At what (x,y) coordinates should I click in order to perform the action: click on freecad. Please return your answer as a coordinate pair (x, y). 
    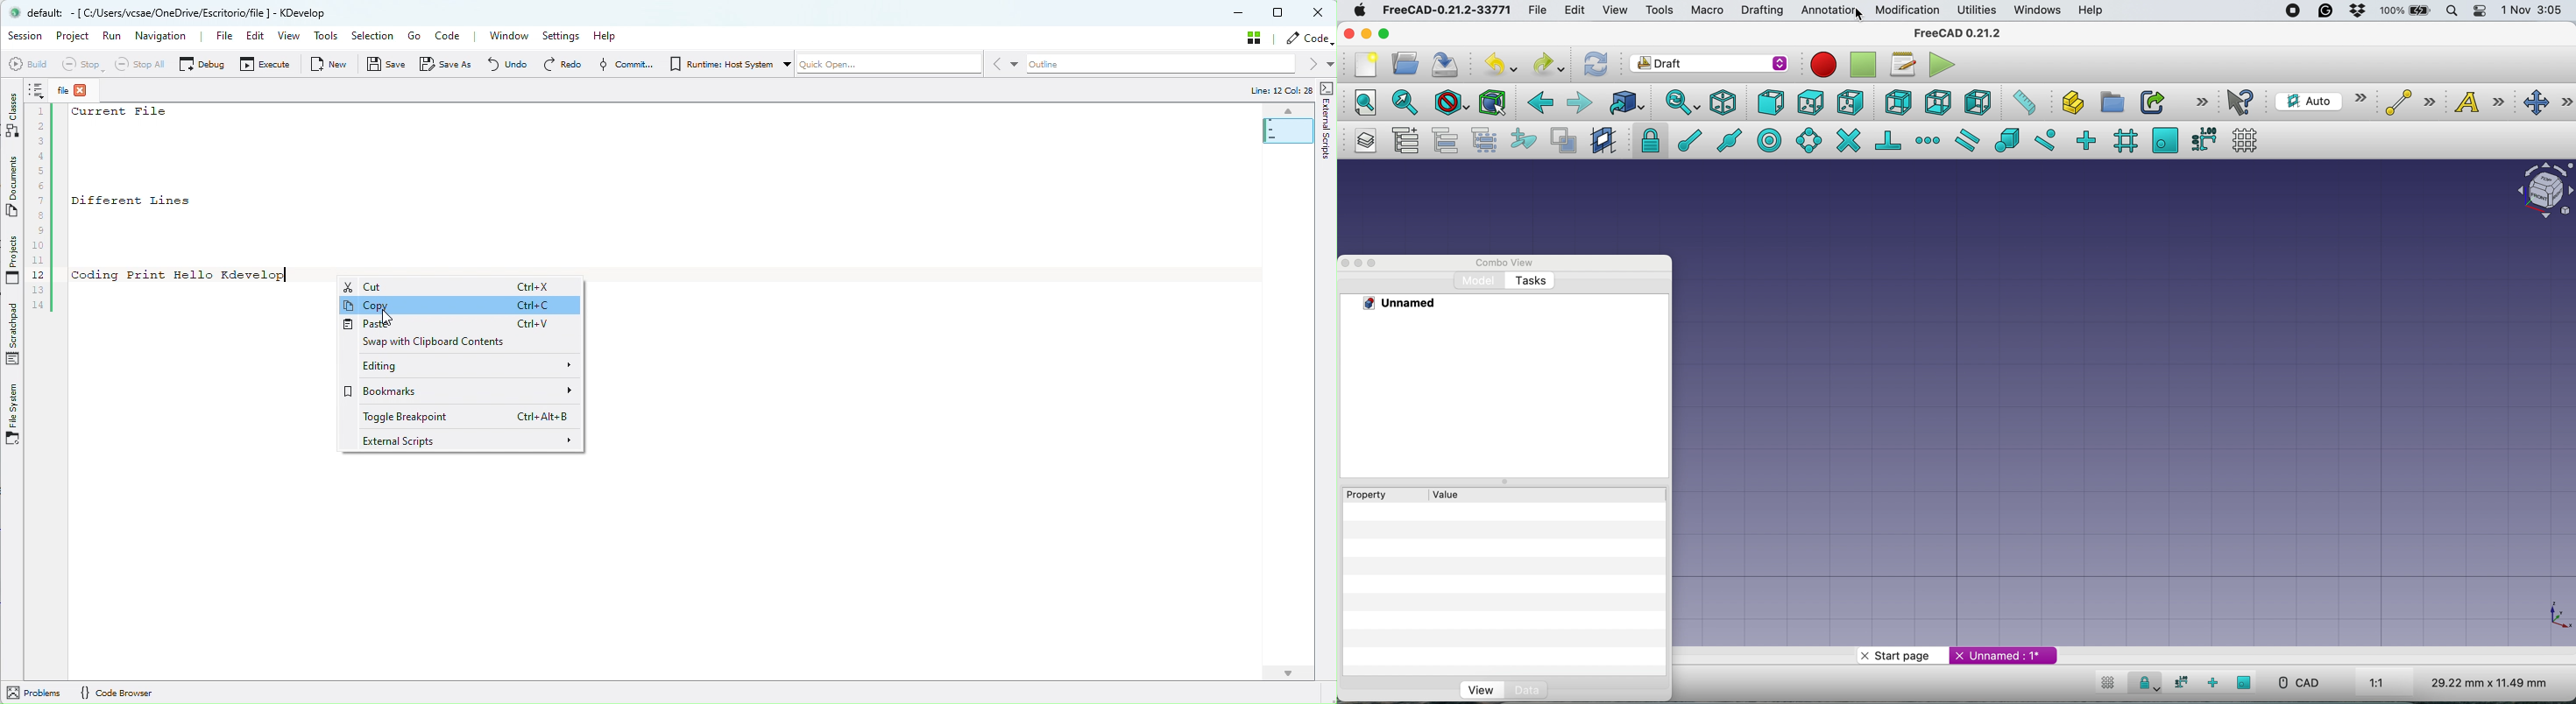
    Looking at the image, I should click on (1444, 11).